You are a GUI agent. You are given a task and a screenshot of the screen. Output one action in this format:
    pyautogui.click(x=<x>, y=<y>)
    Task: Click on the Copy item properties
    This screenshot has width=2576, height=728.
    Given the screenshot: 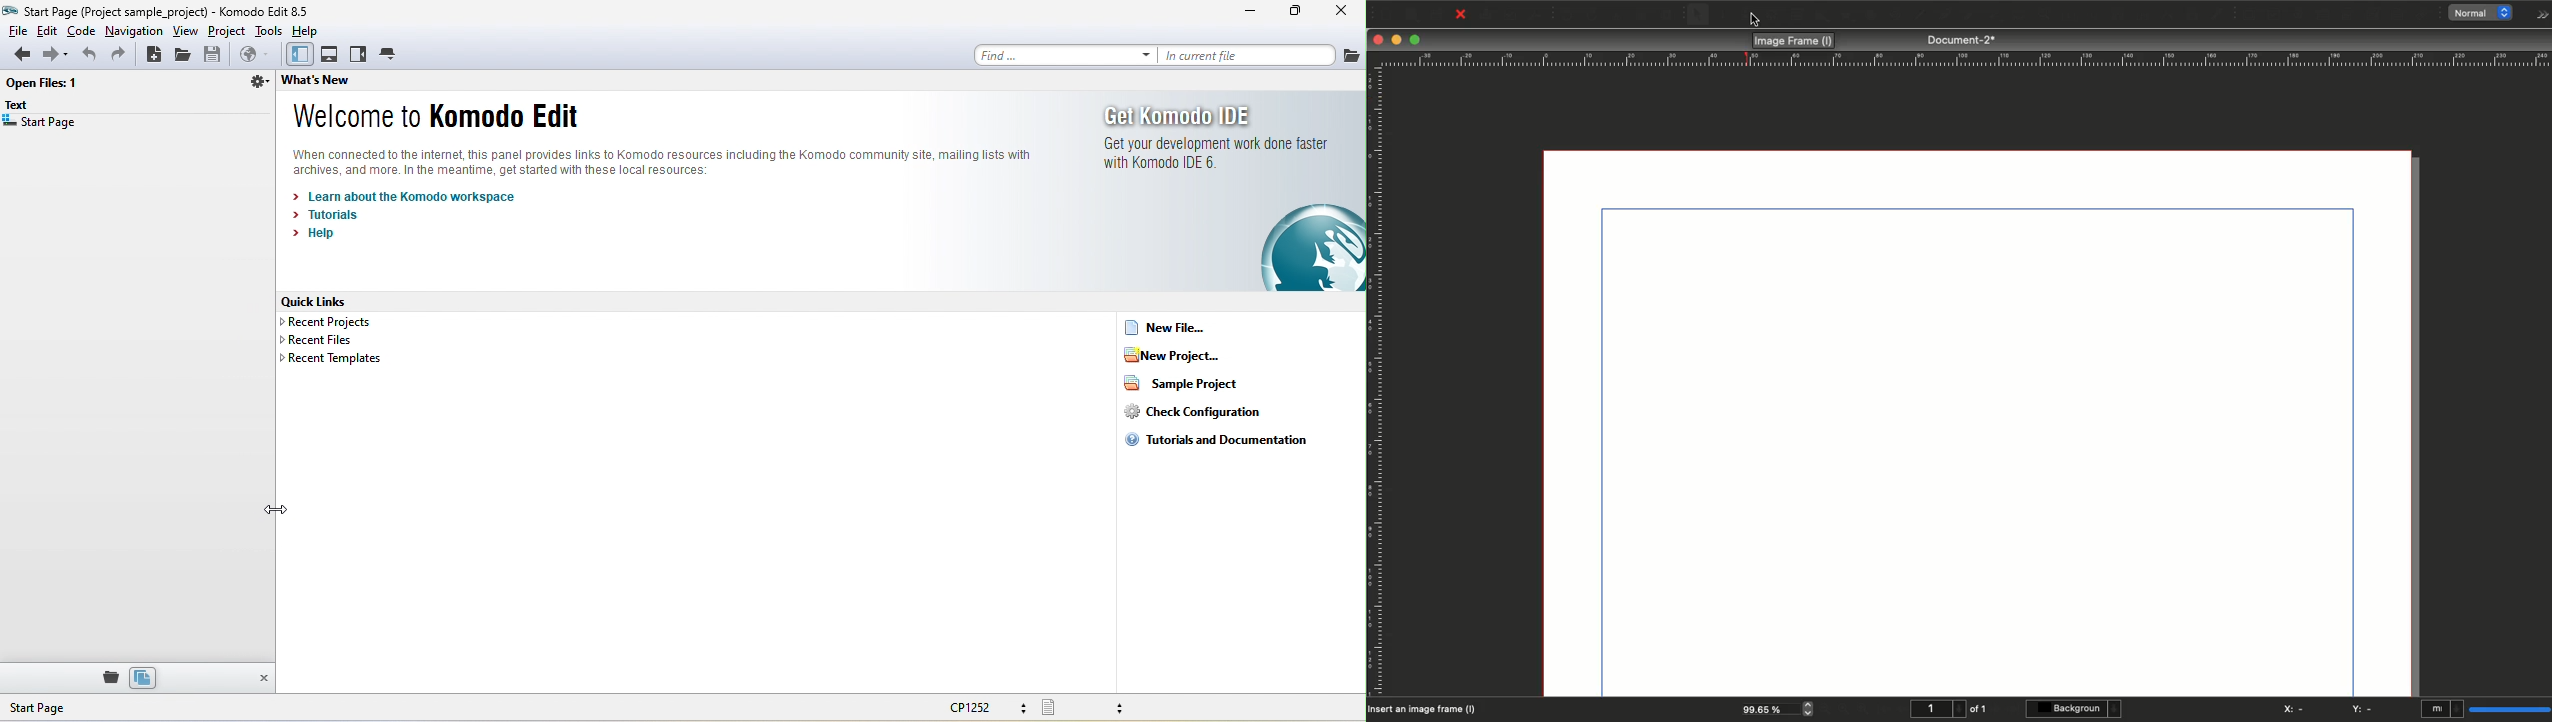 What is the action you would take?
    pyautogui.click(x=2190, y=16)
    